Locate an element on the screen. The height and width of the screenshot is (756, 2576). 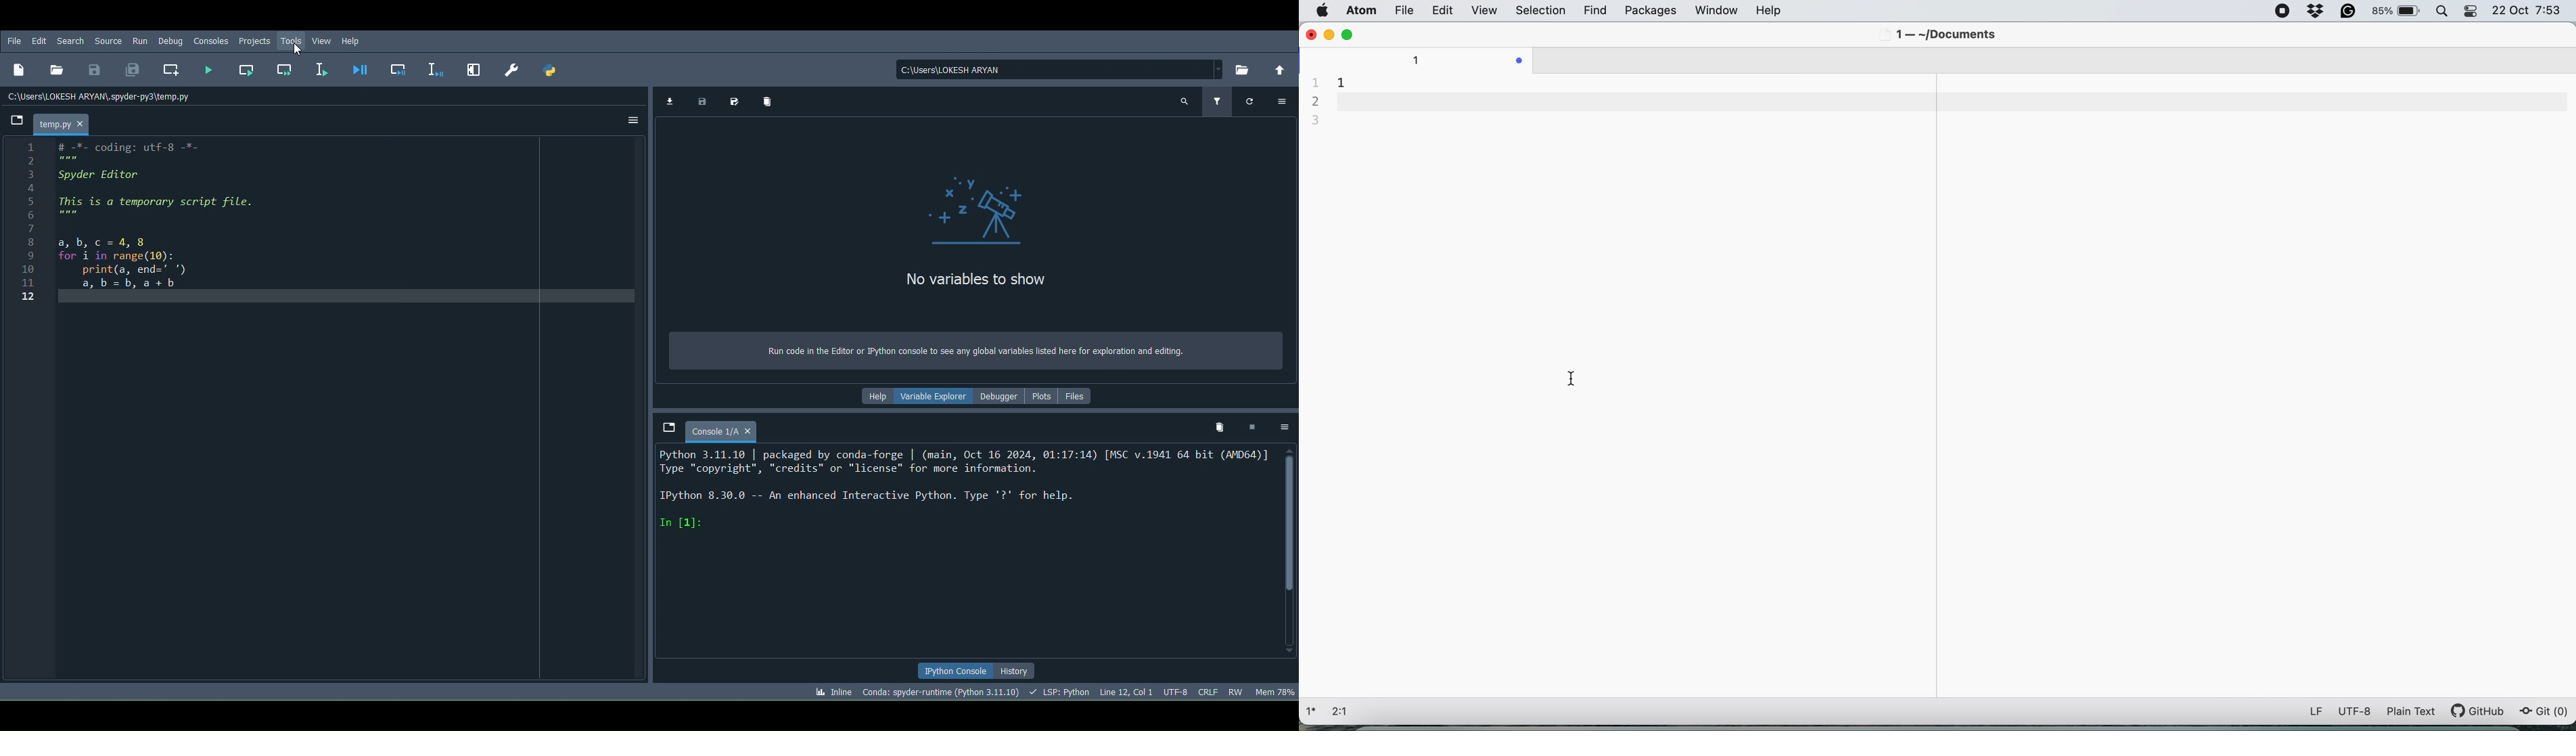
Import data is located at coordinates (668, 100).